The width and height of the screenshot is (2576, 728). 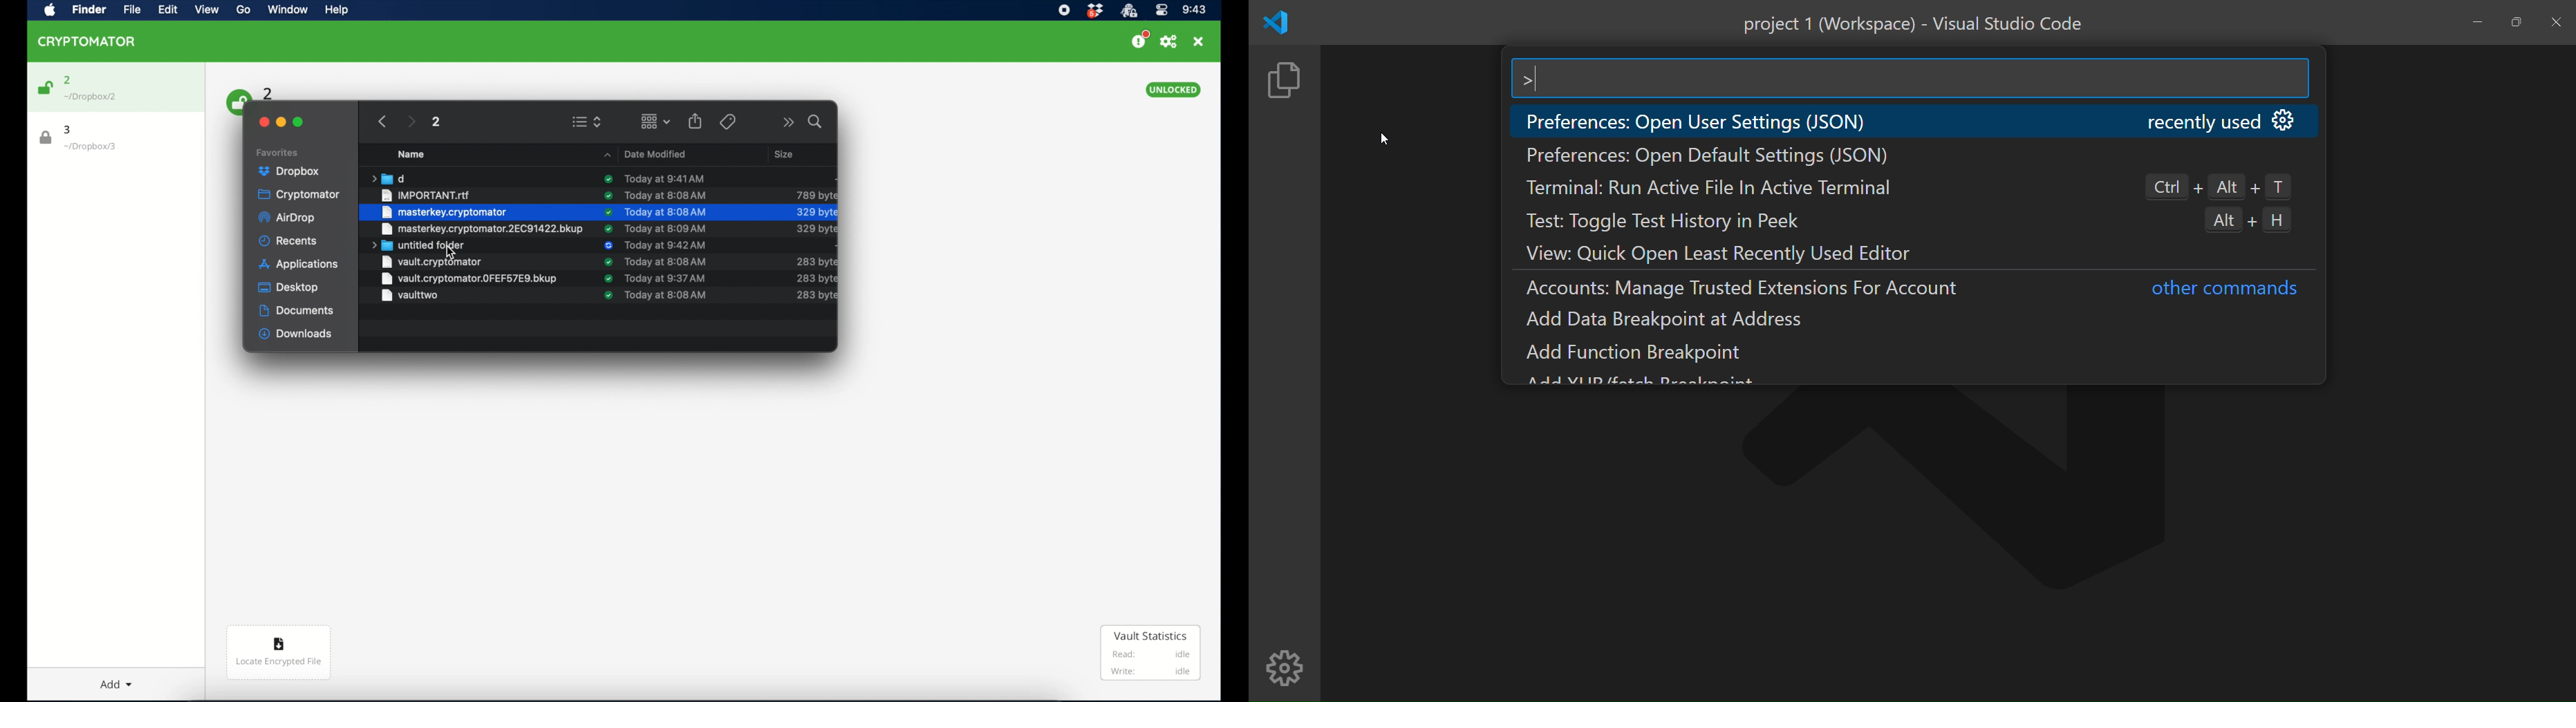 I want to click on size, so click(x=817, y=279).